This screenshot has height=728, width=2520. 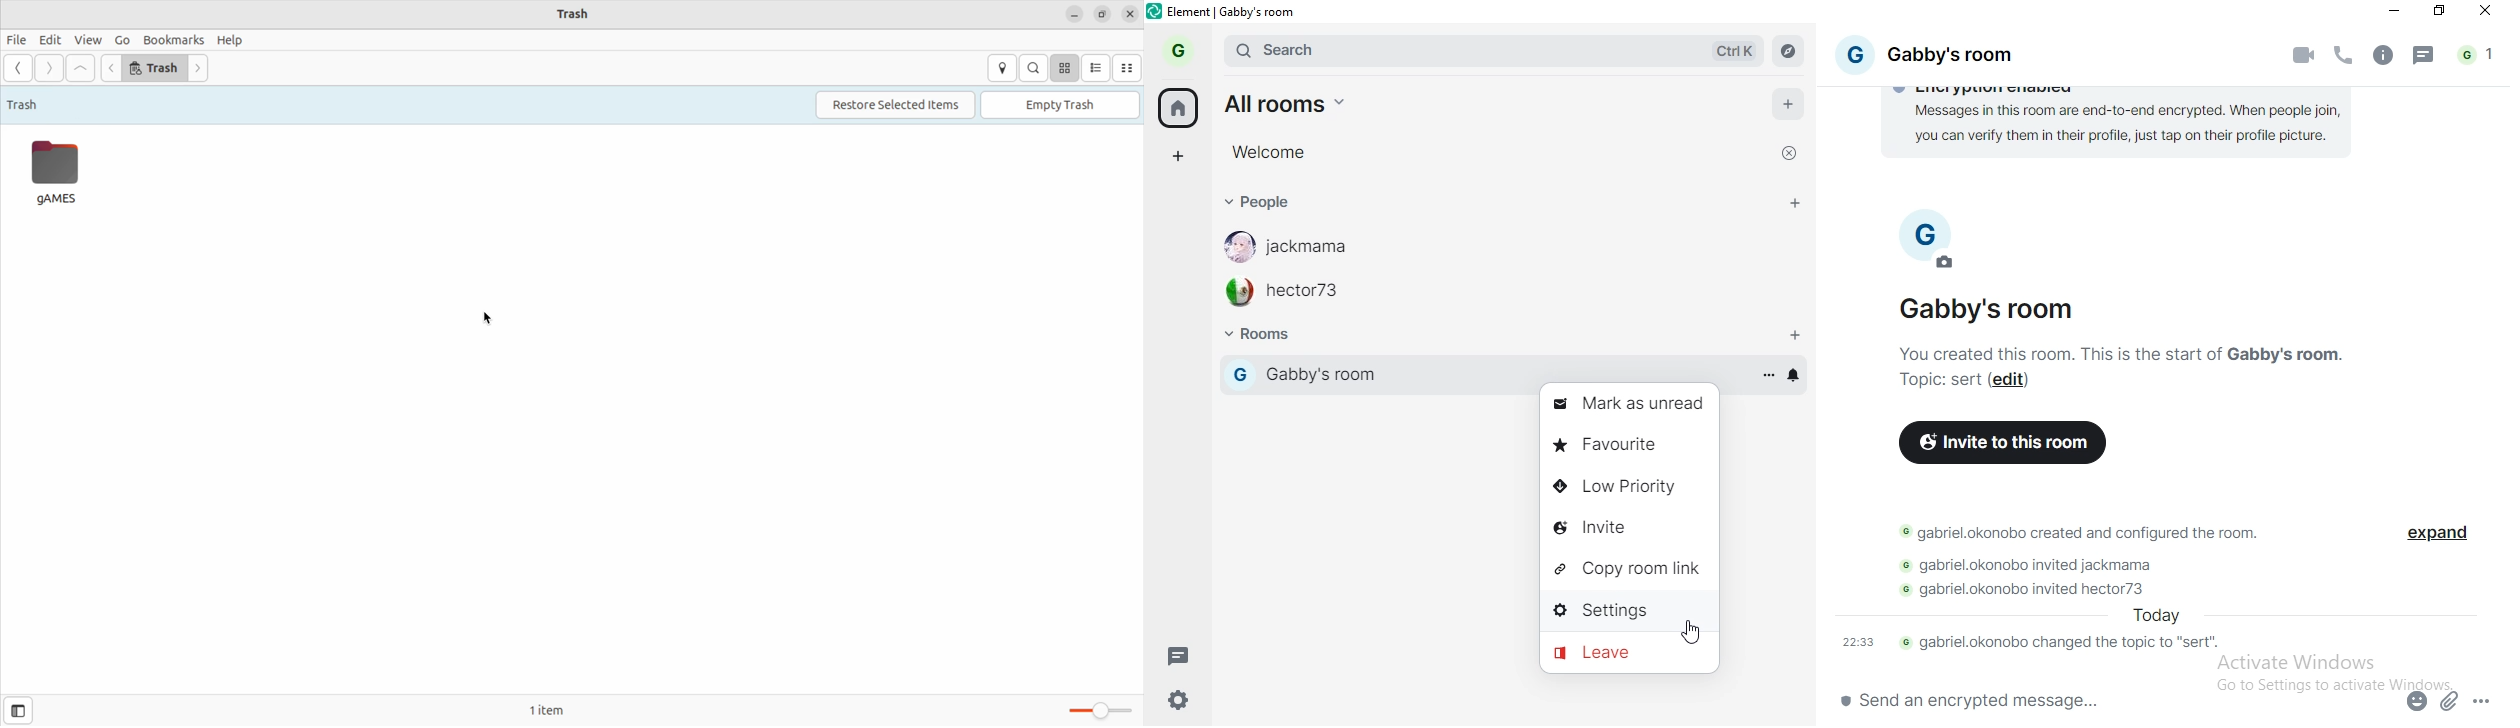 What do you see at coordinates (2043, 589) in the screenshot?
I see `text 5` at bounding box center [2043, 589].